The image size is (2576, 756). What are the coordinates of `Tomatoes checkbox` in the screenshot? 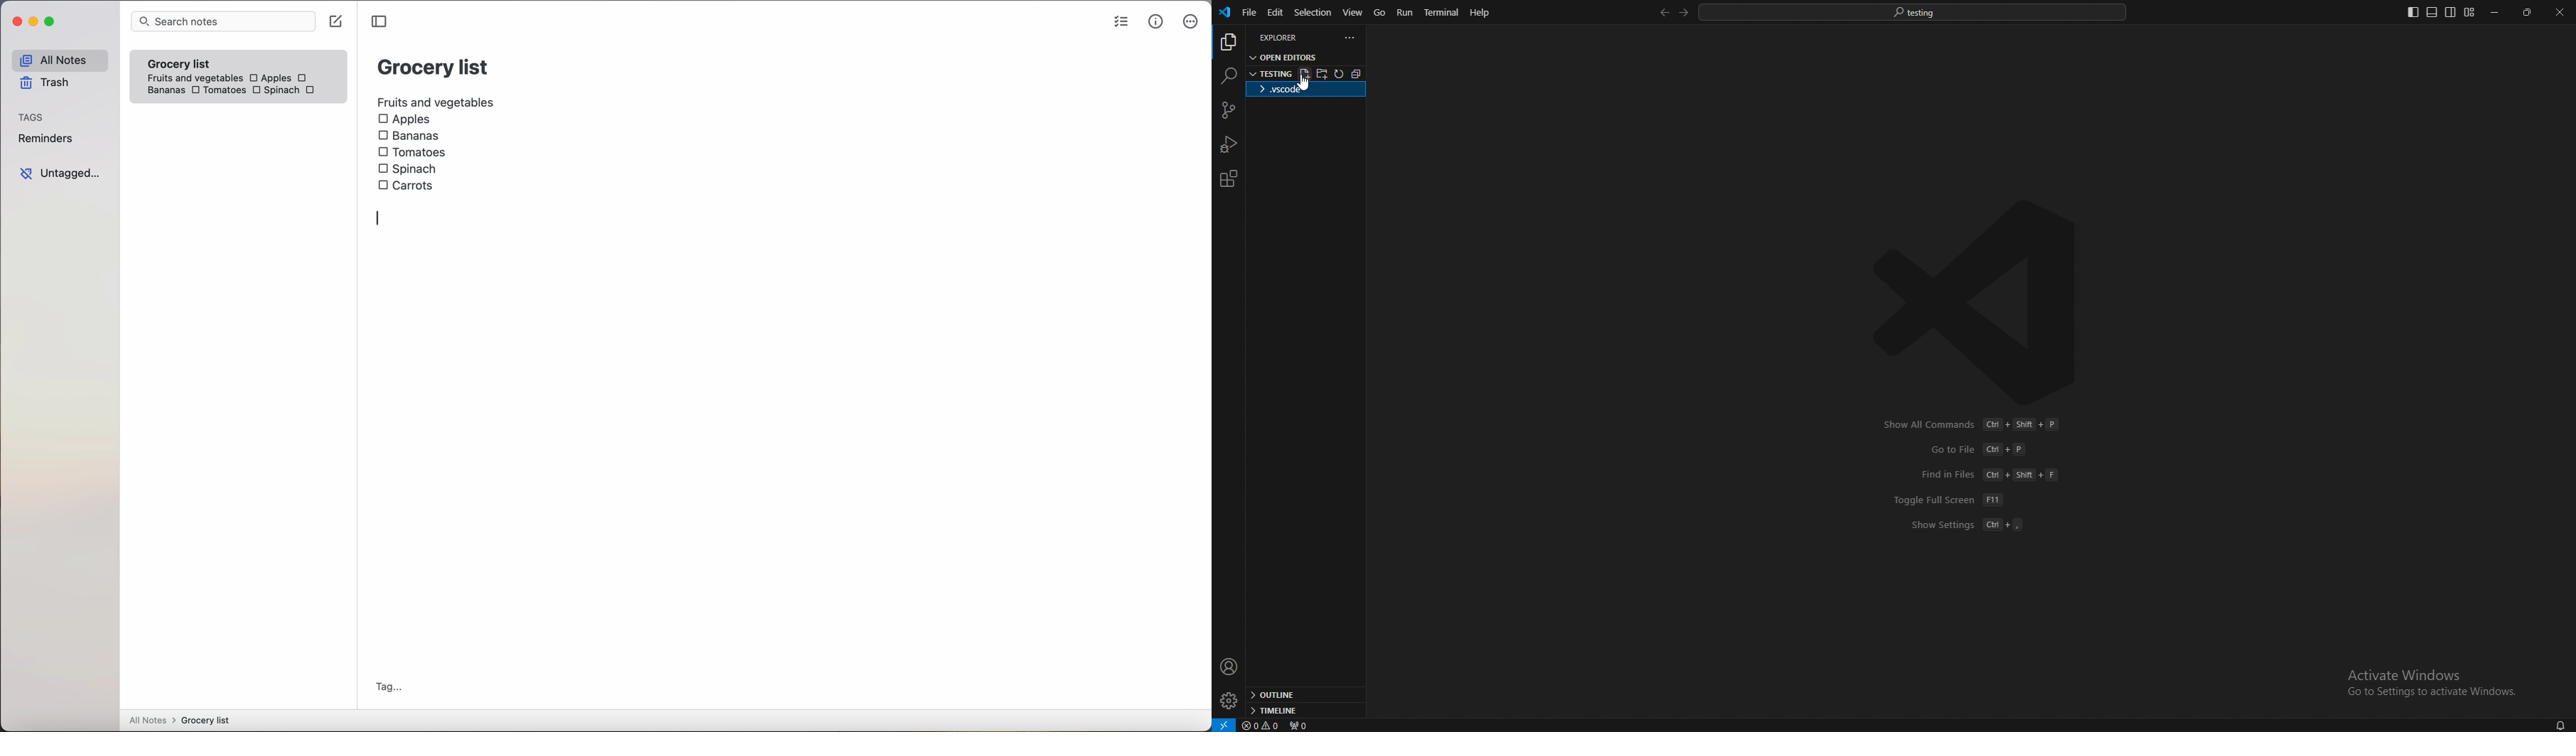 It's located at (217, 91).